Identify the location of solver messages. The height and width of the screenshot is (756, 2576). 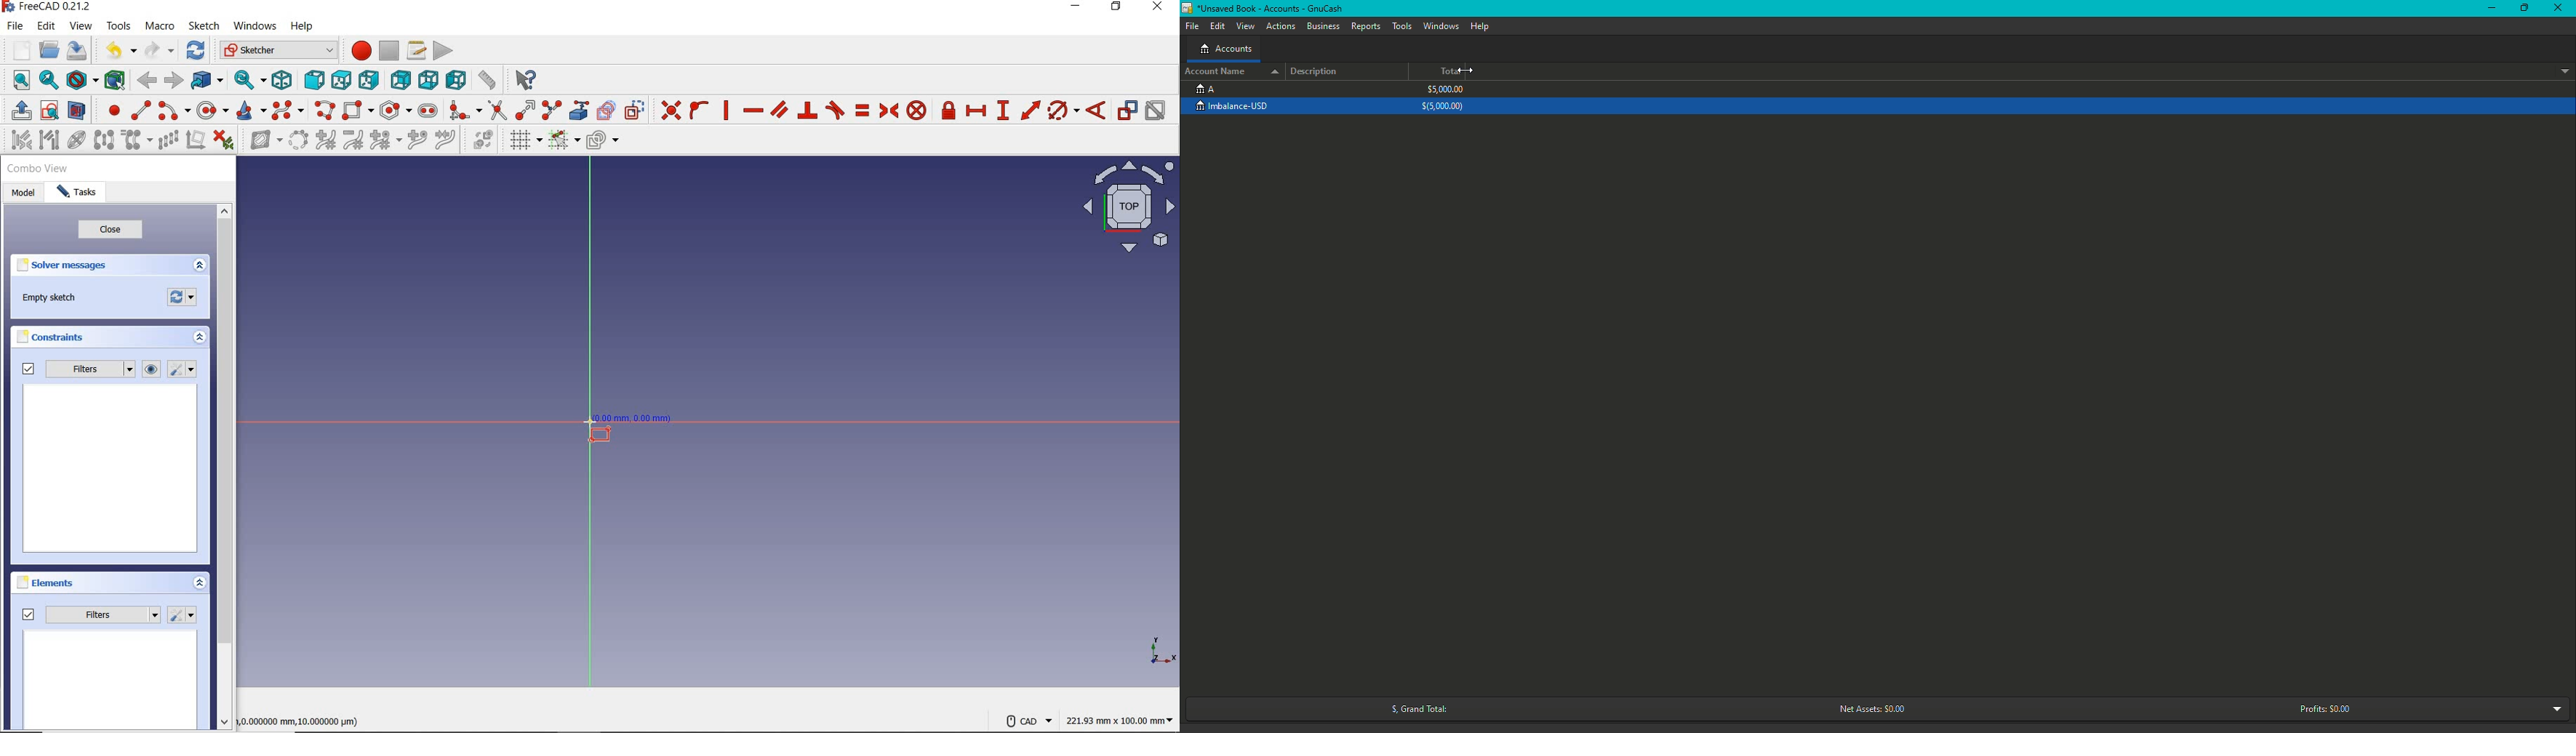
(86, 266).